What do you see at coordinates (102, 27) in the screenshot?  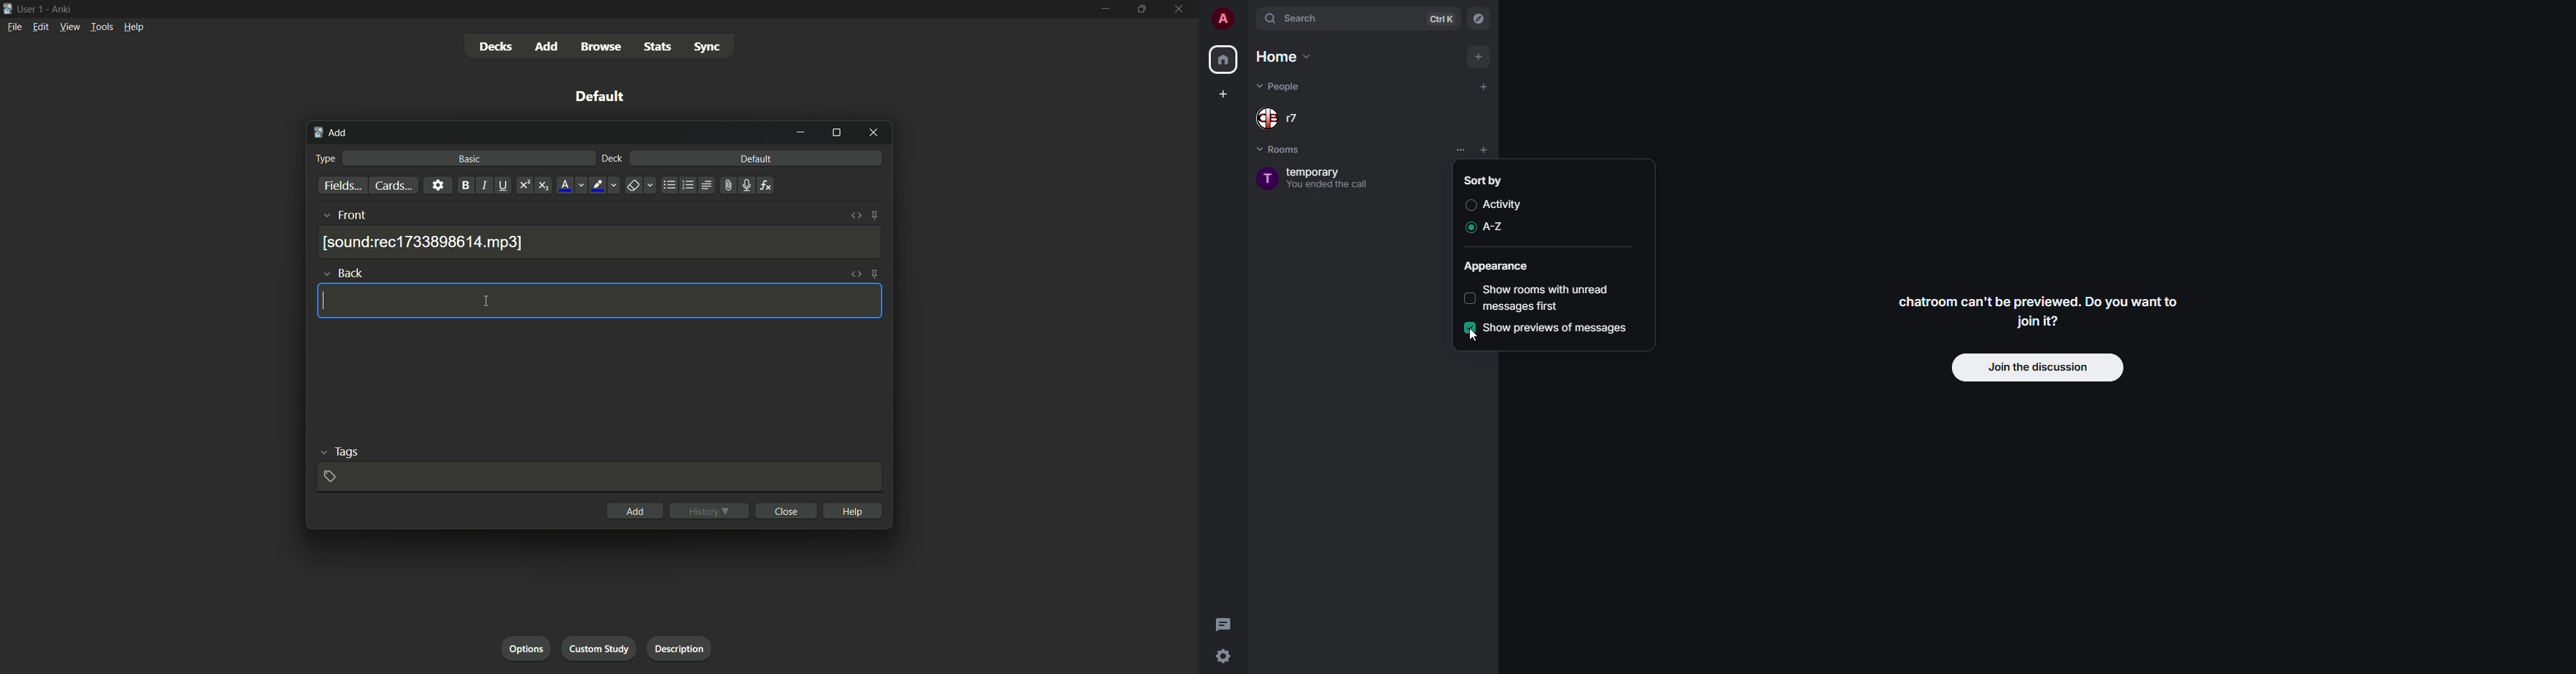 I see `tools menu` at bounding box center [102, 27].